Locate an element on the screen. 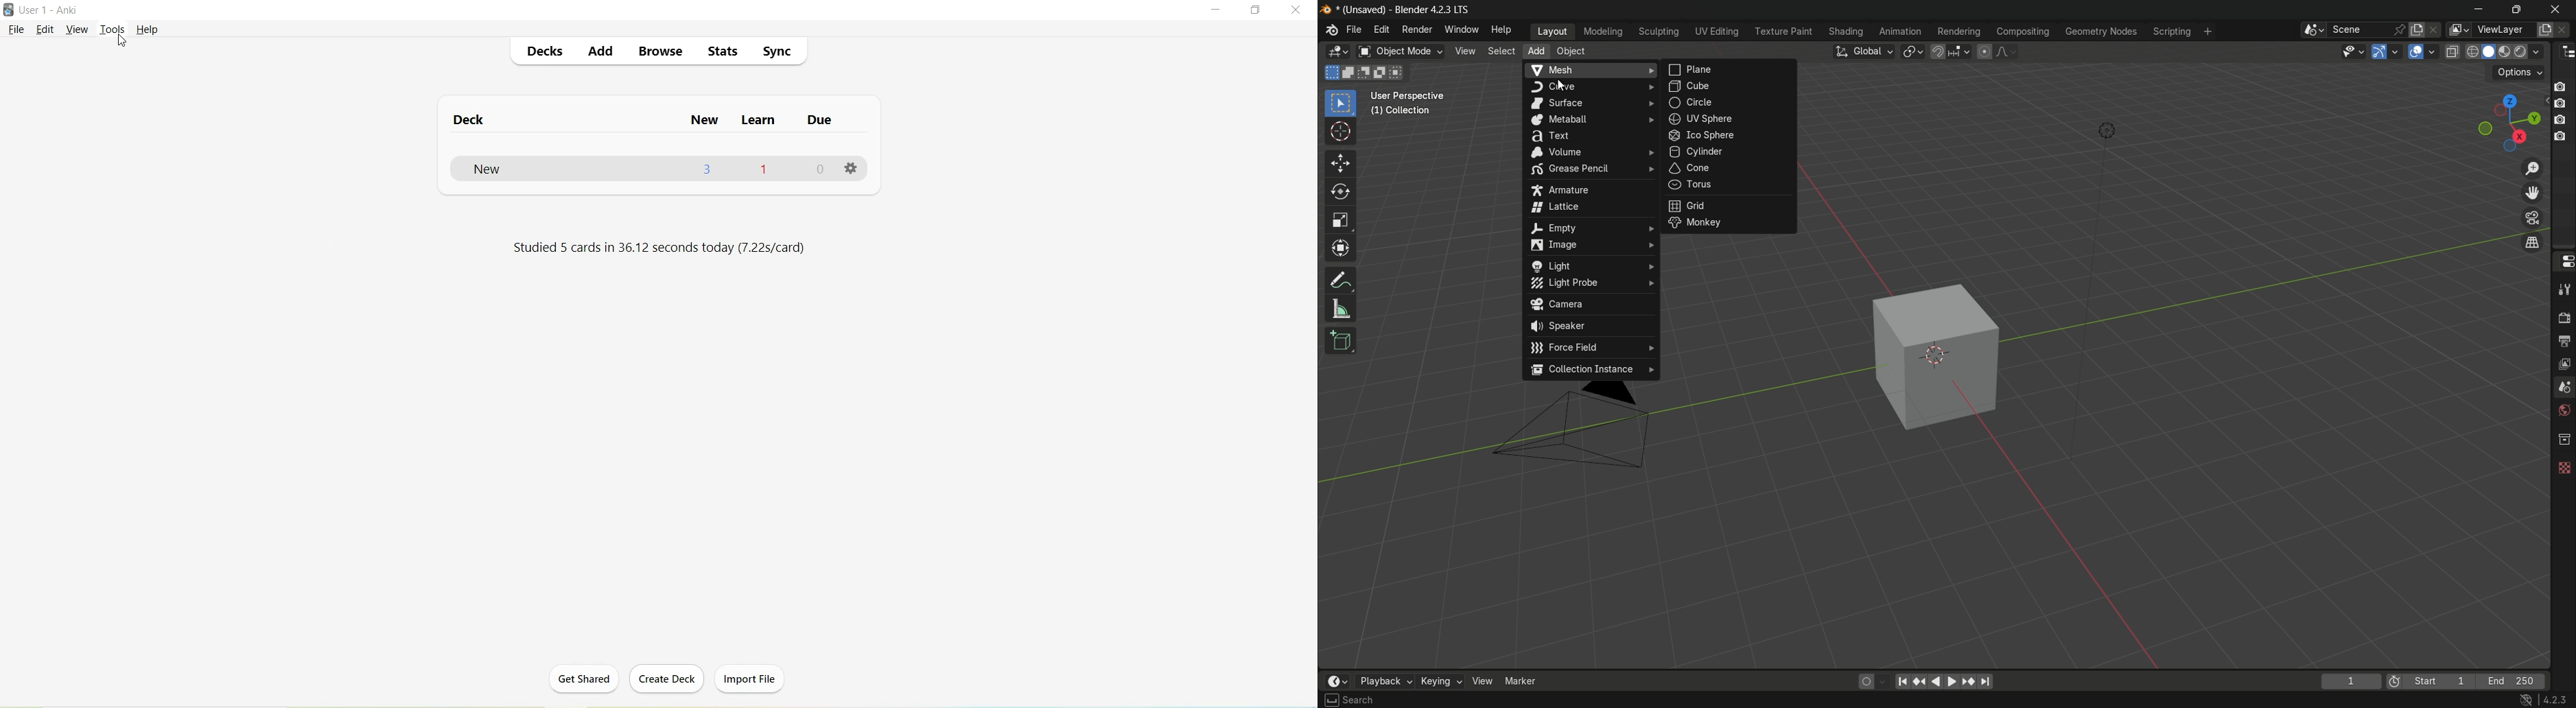 This screenshot has width=2576, height=728. Get Shared is located at coordinates (589, 681).